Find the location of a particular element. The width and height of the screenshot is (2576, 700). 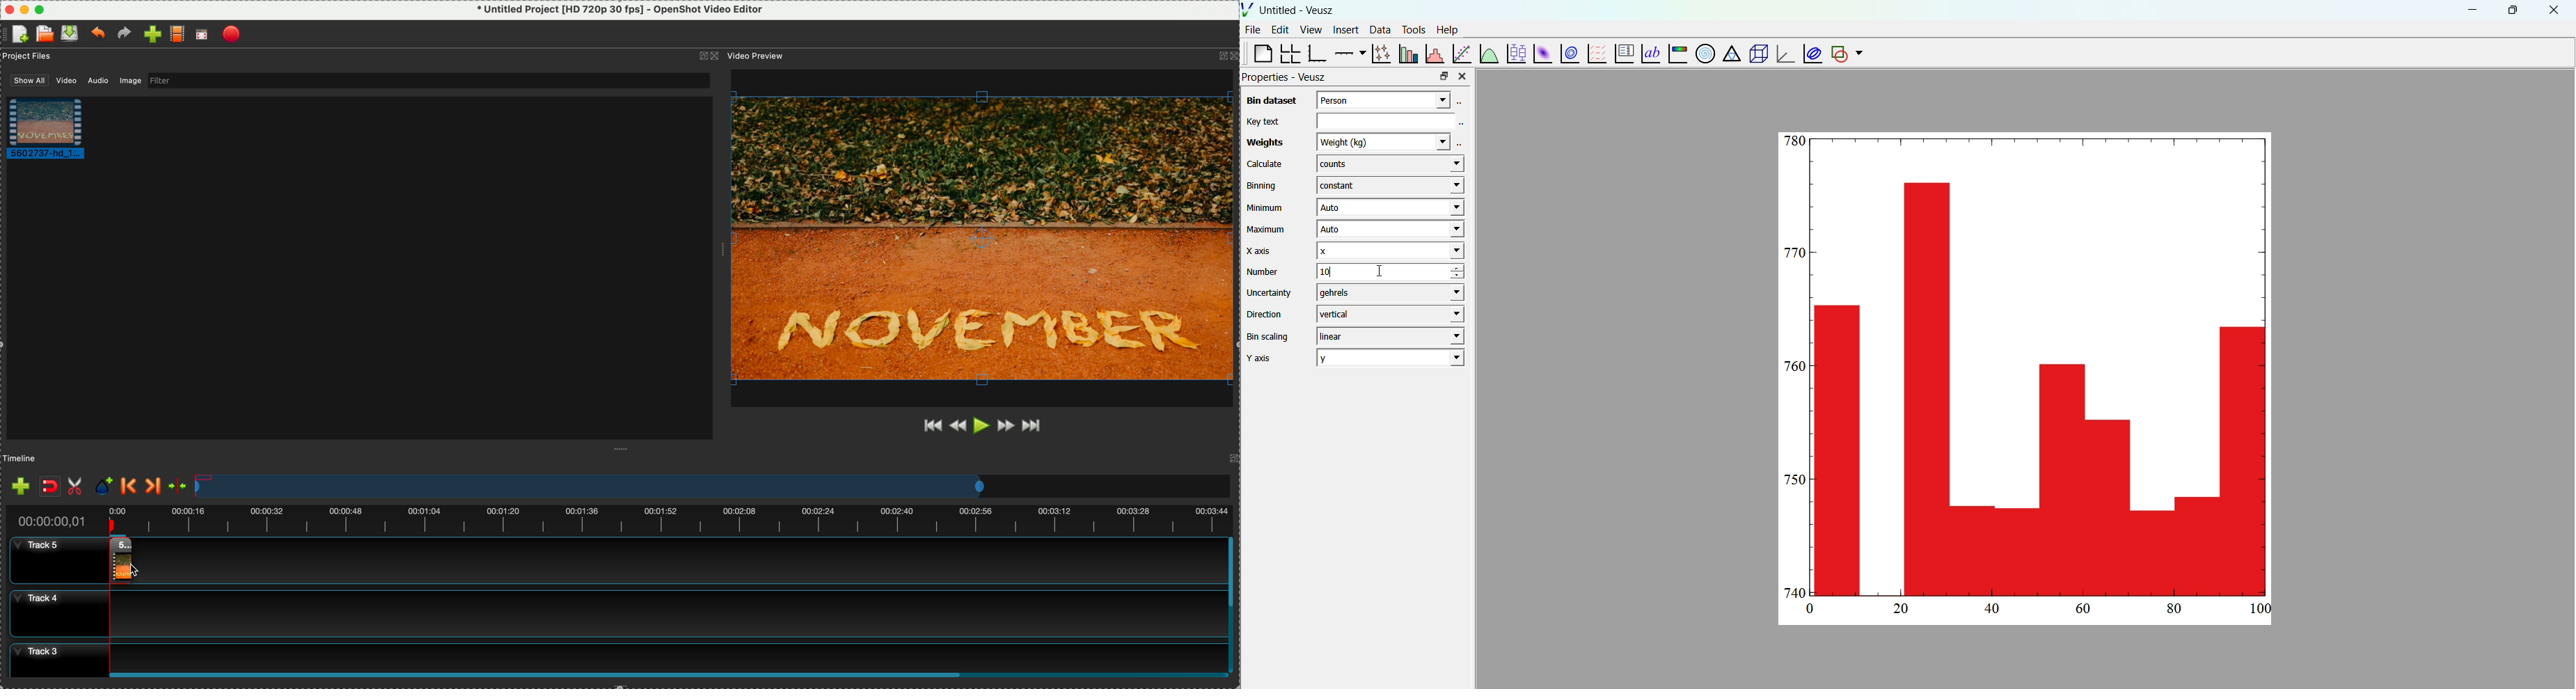

Window Expanding is located at coordinates (719, 247).